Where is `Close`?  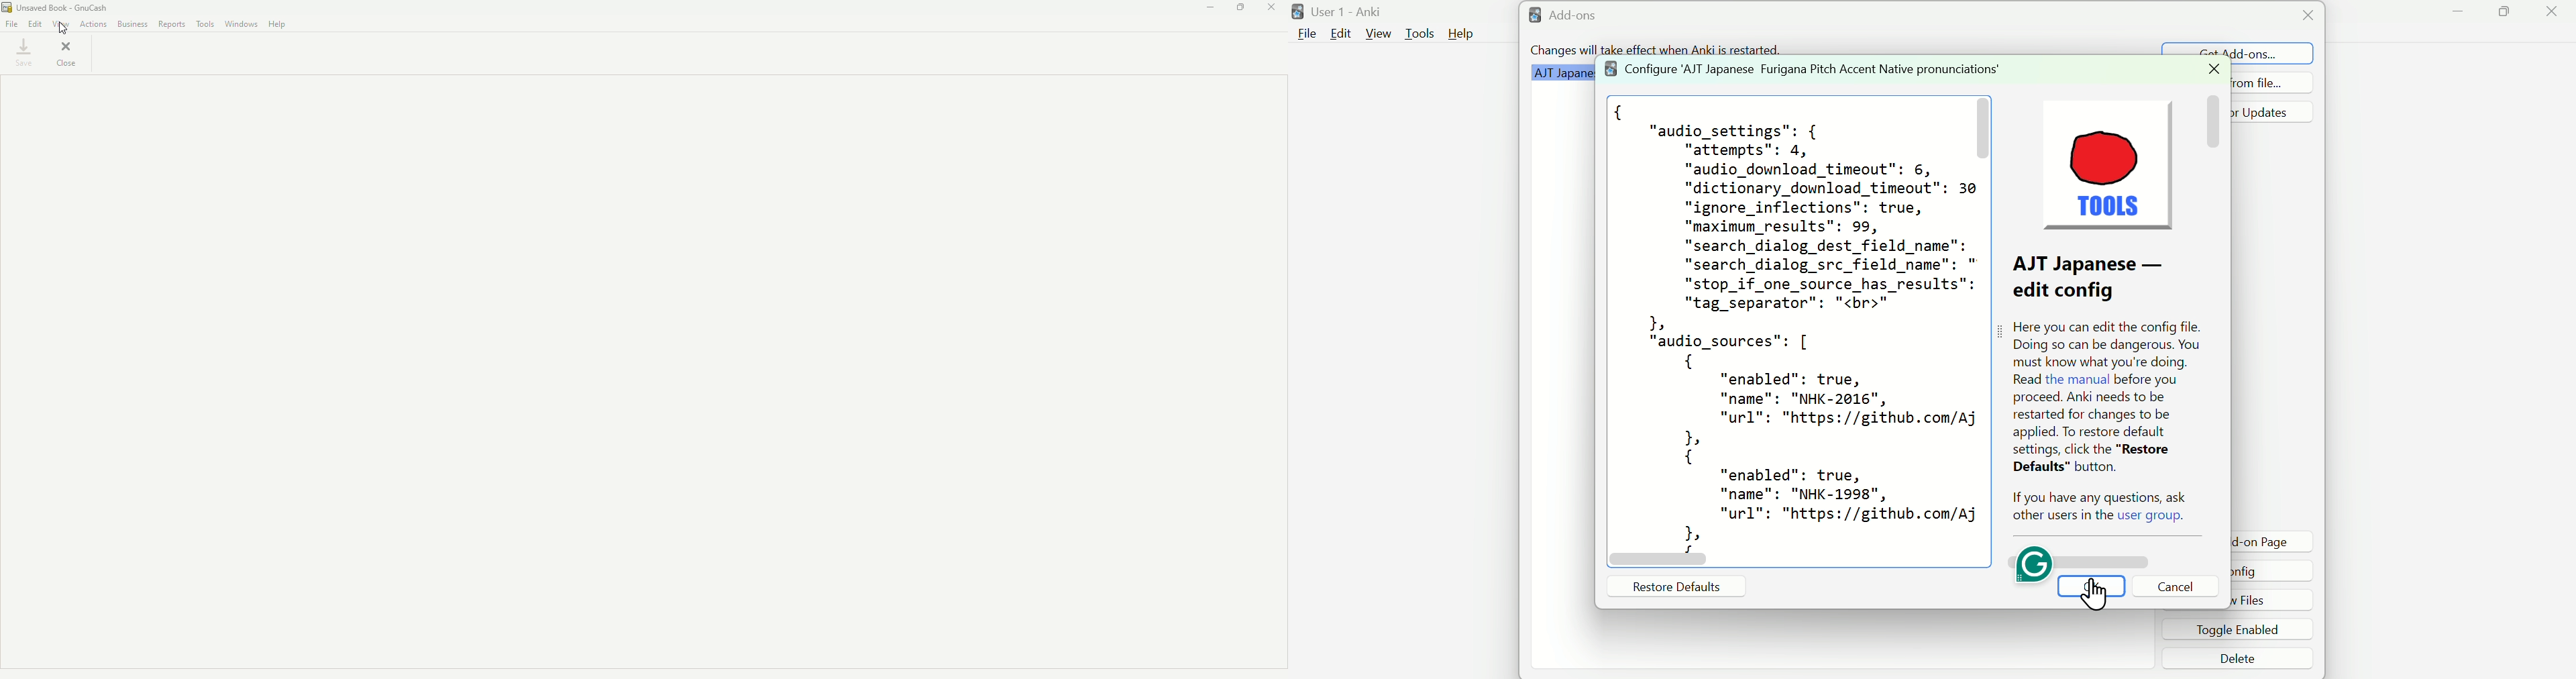 Close is located at coordinates (2305, 17).